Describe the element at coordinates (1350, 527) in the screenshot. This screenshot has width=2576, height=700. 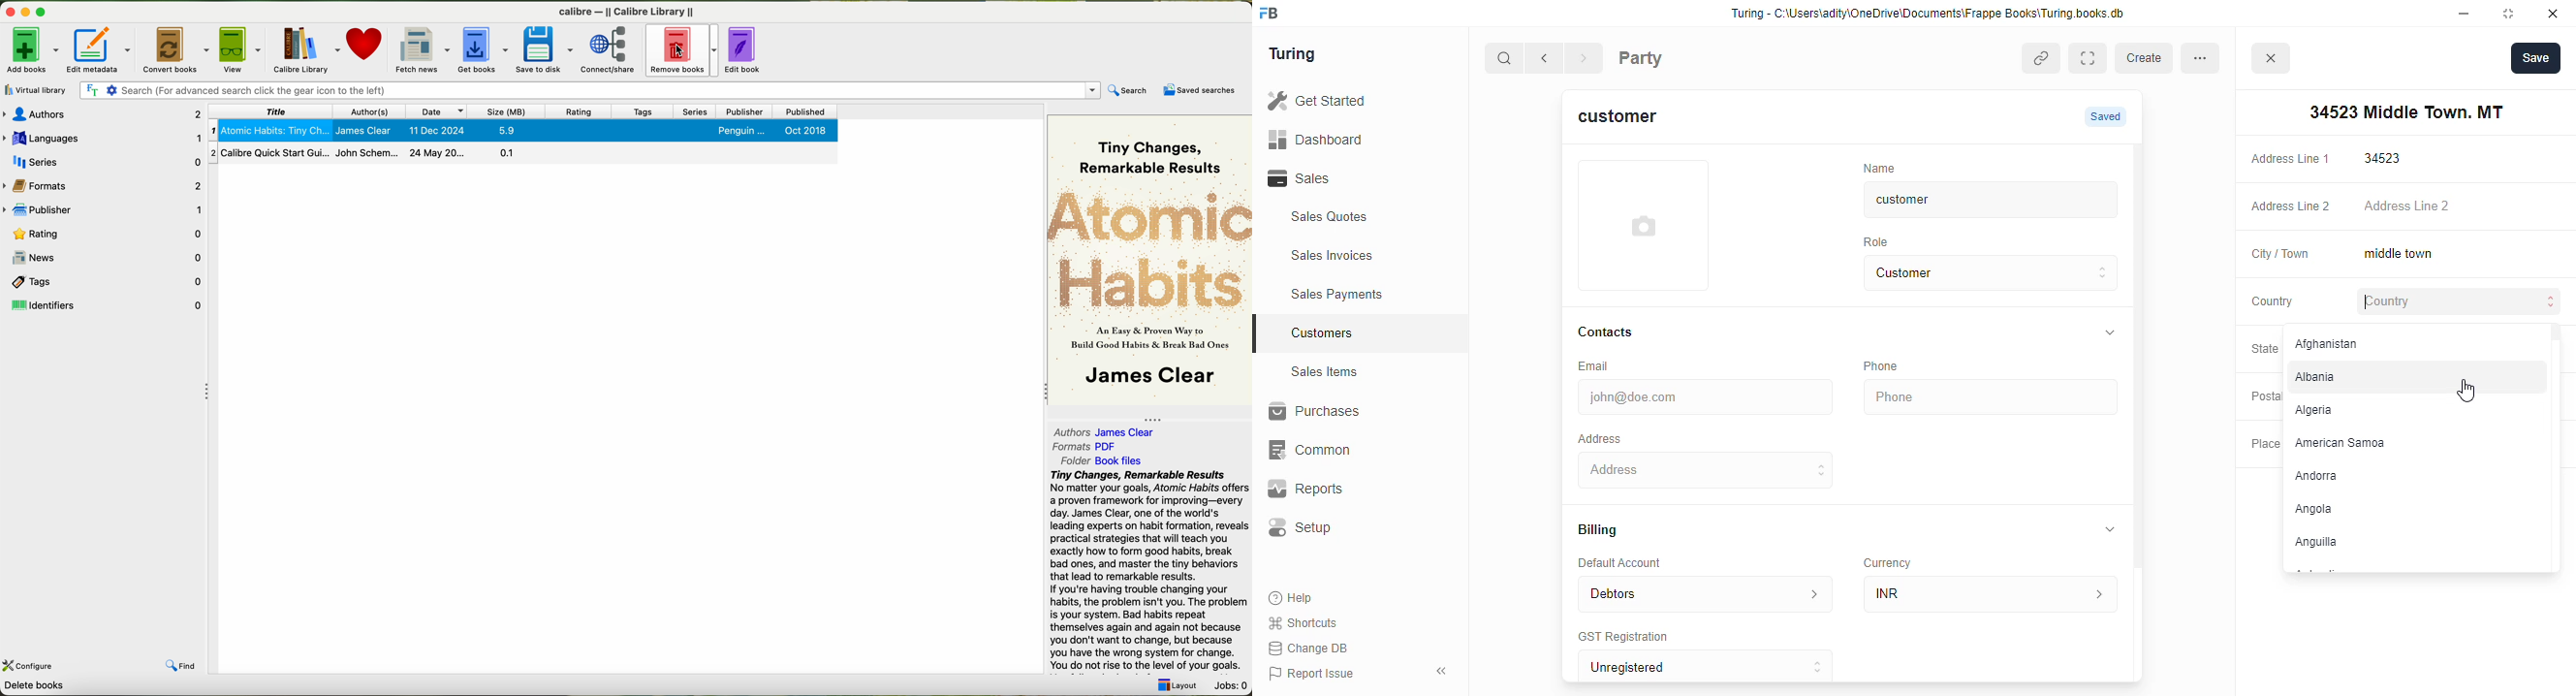
I see `Setup` at that location.